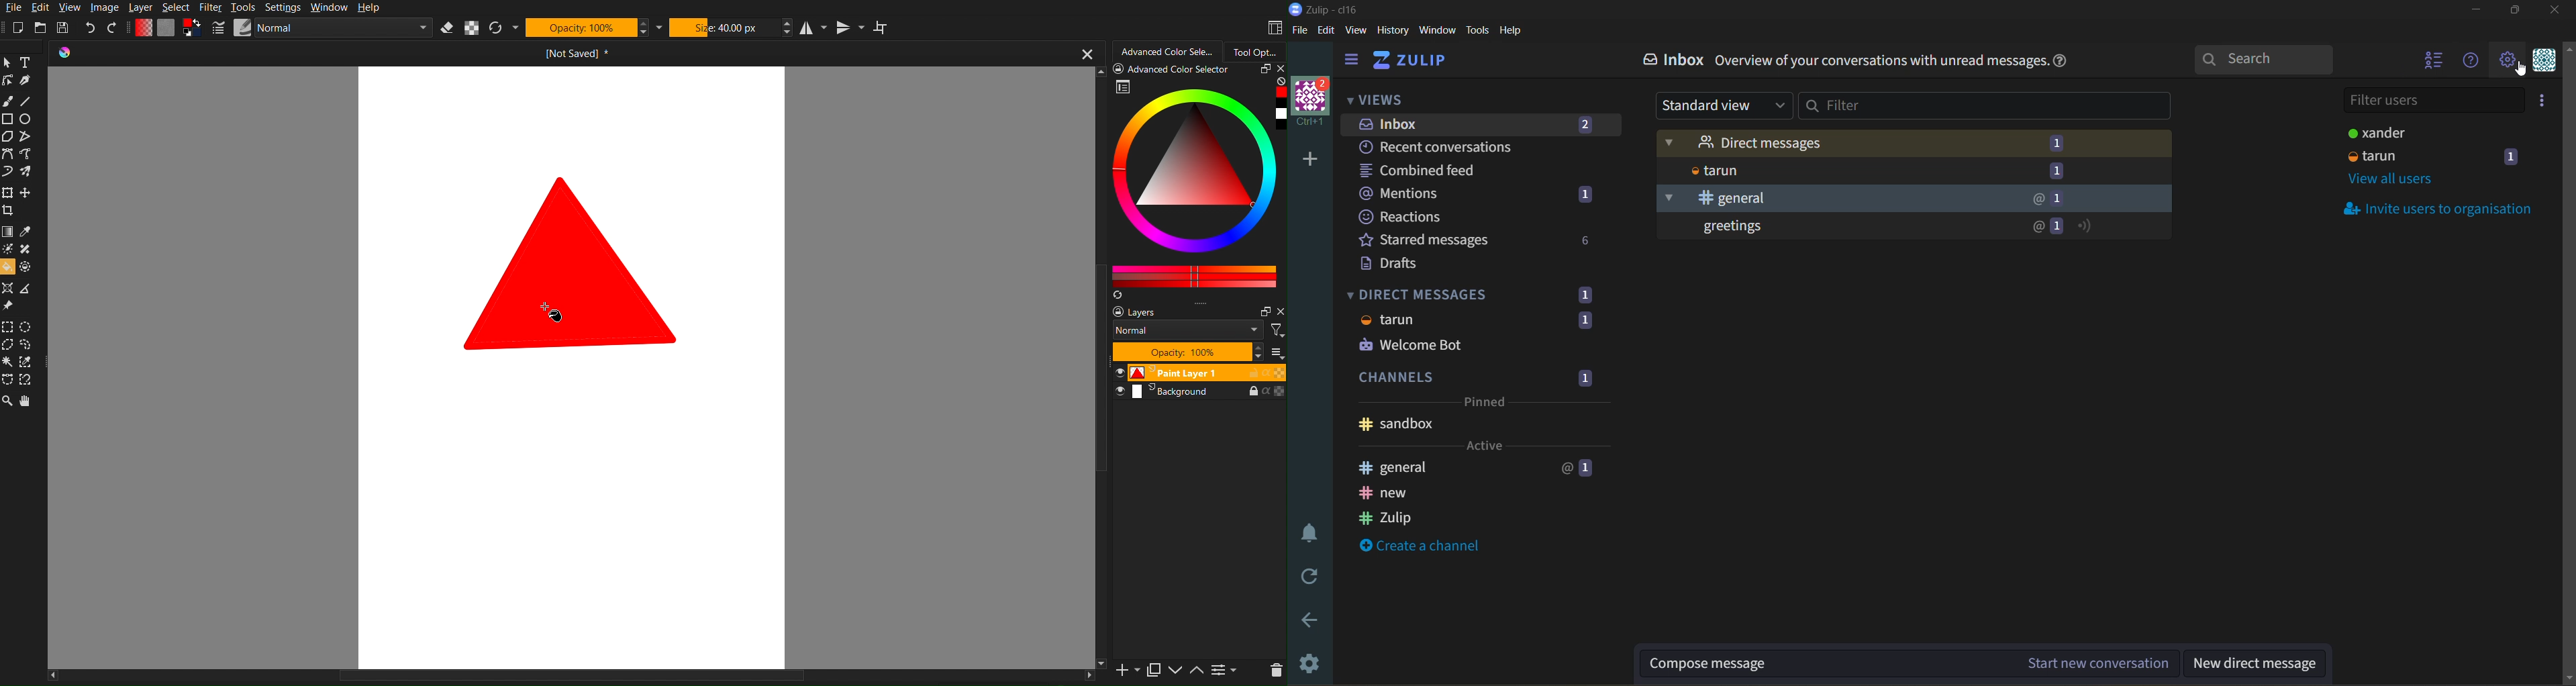 The width and height of the screenshot is (2576, 700). Describe the element at coordinates (1397, 424) in the screenshot. I see `sandbox` at that location.